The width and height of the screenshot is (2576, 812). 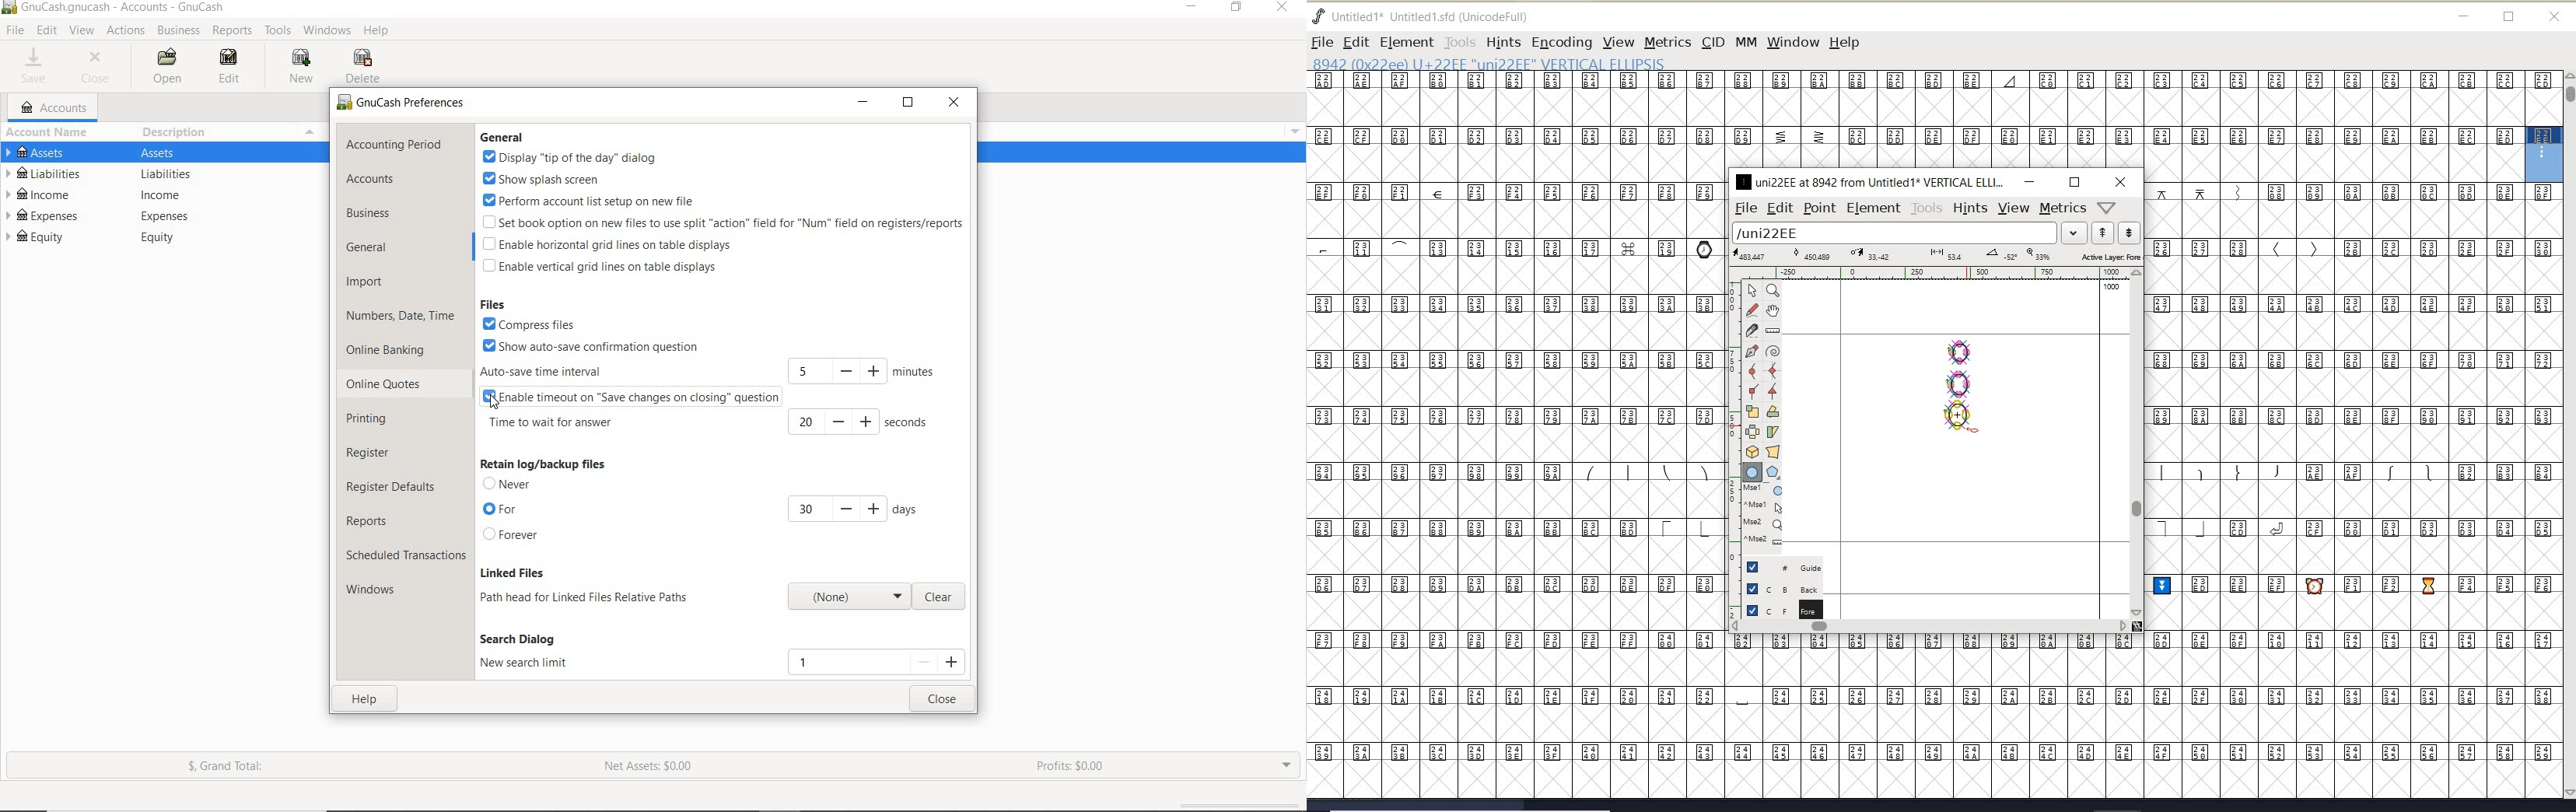 I want to click on ellipse tool, so click(x=1972, y=429).